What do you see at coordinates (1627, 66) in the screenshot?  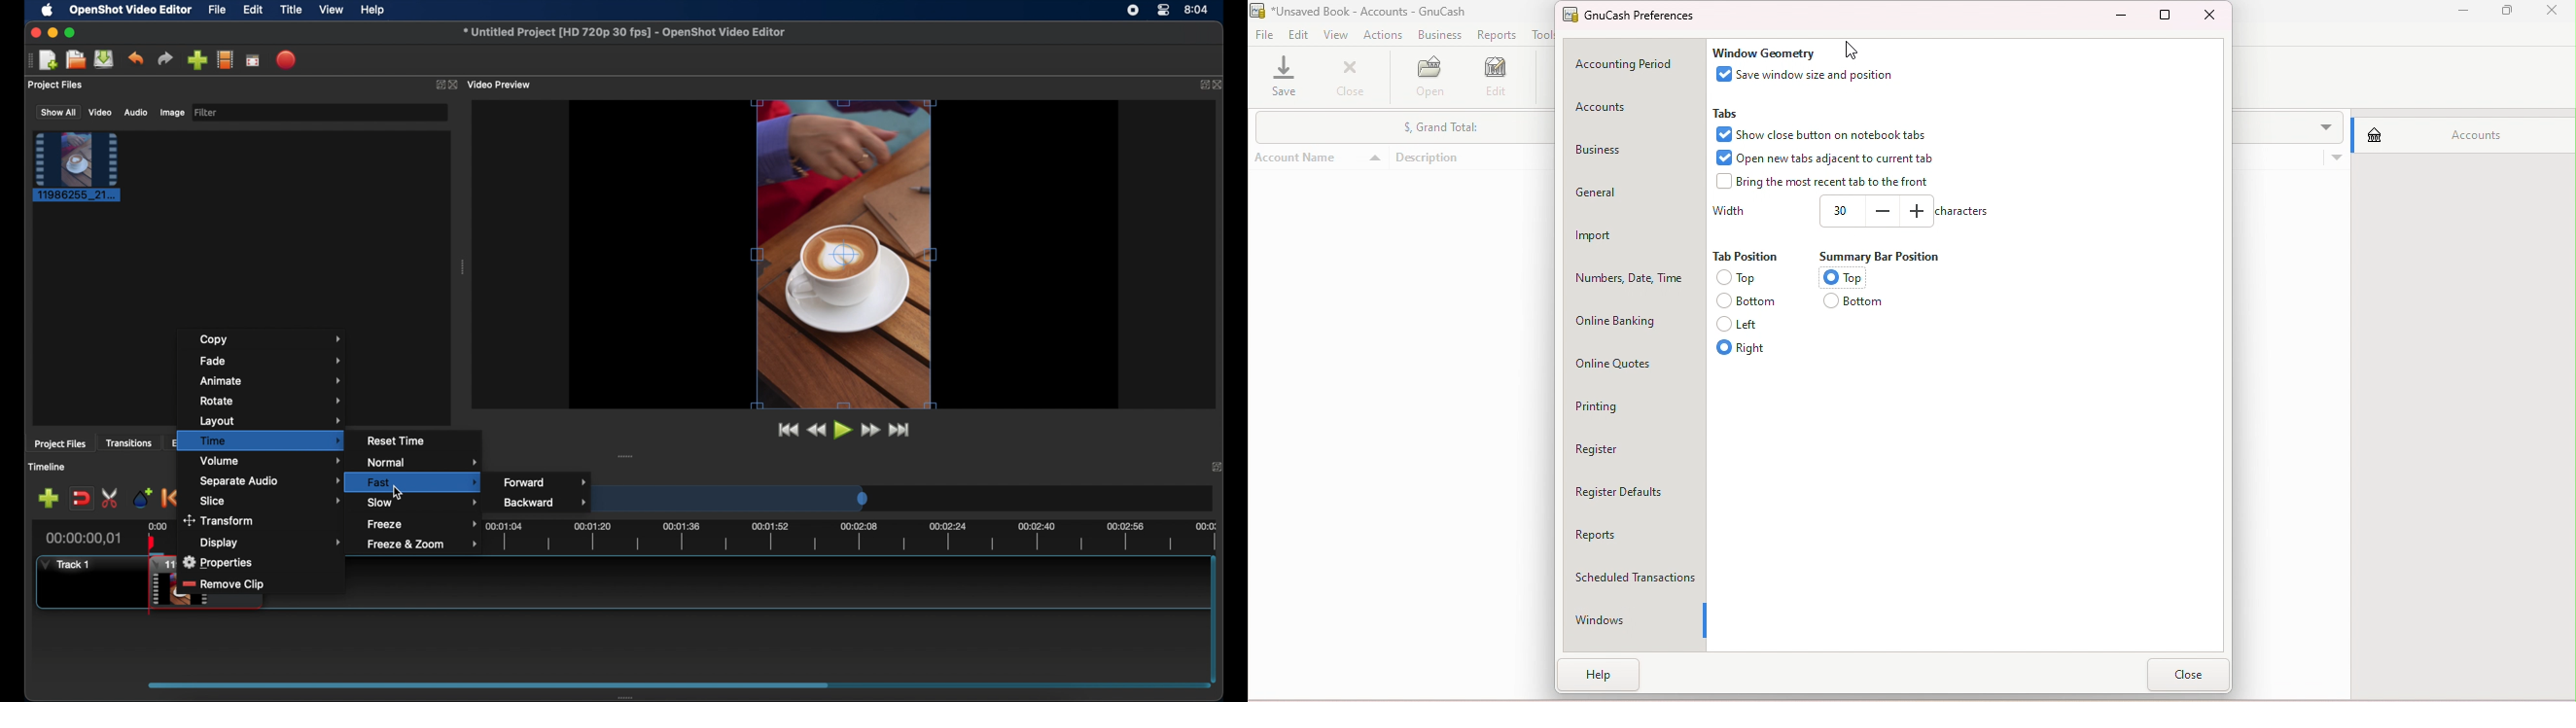 I see `Accounting period` at bounding box center [1627, 66].